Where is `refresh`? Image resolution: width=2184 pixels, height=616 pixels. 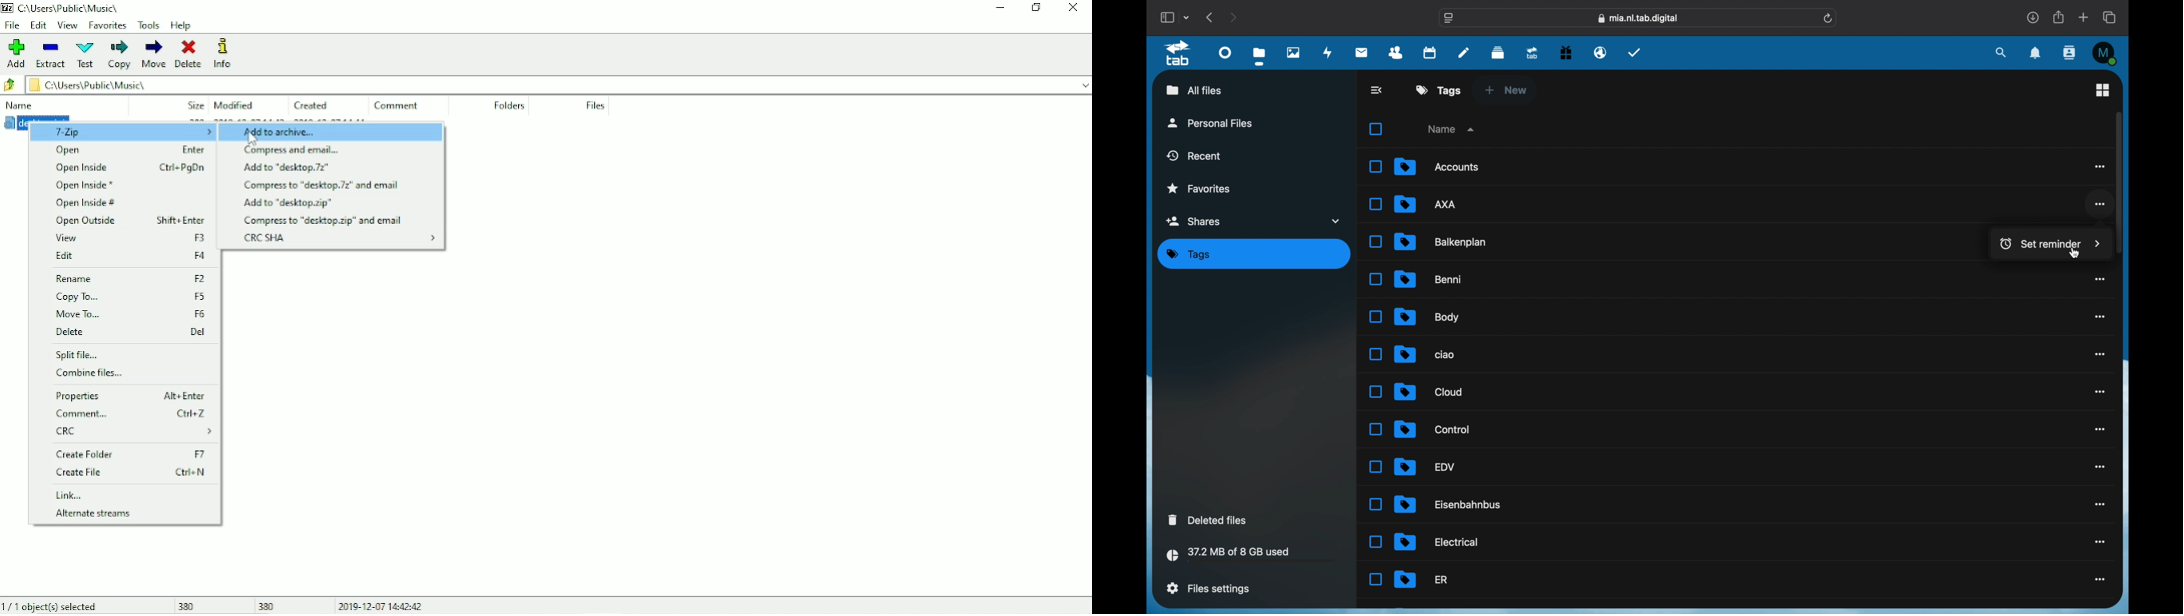
refresh is located at coordinates (1829, 18).